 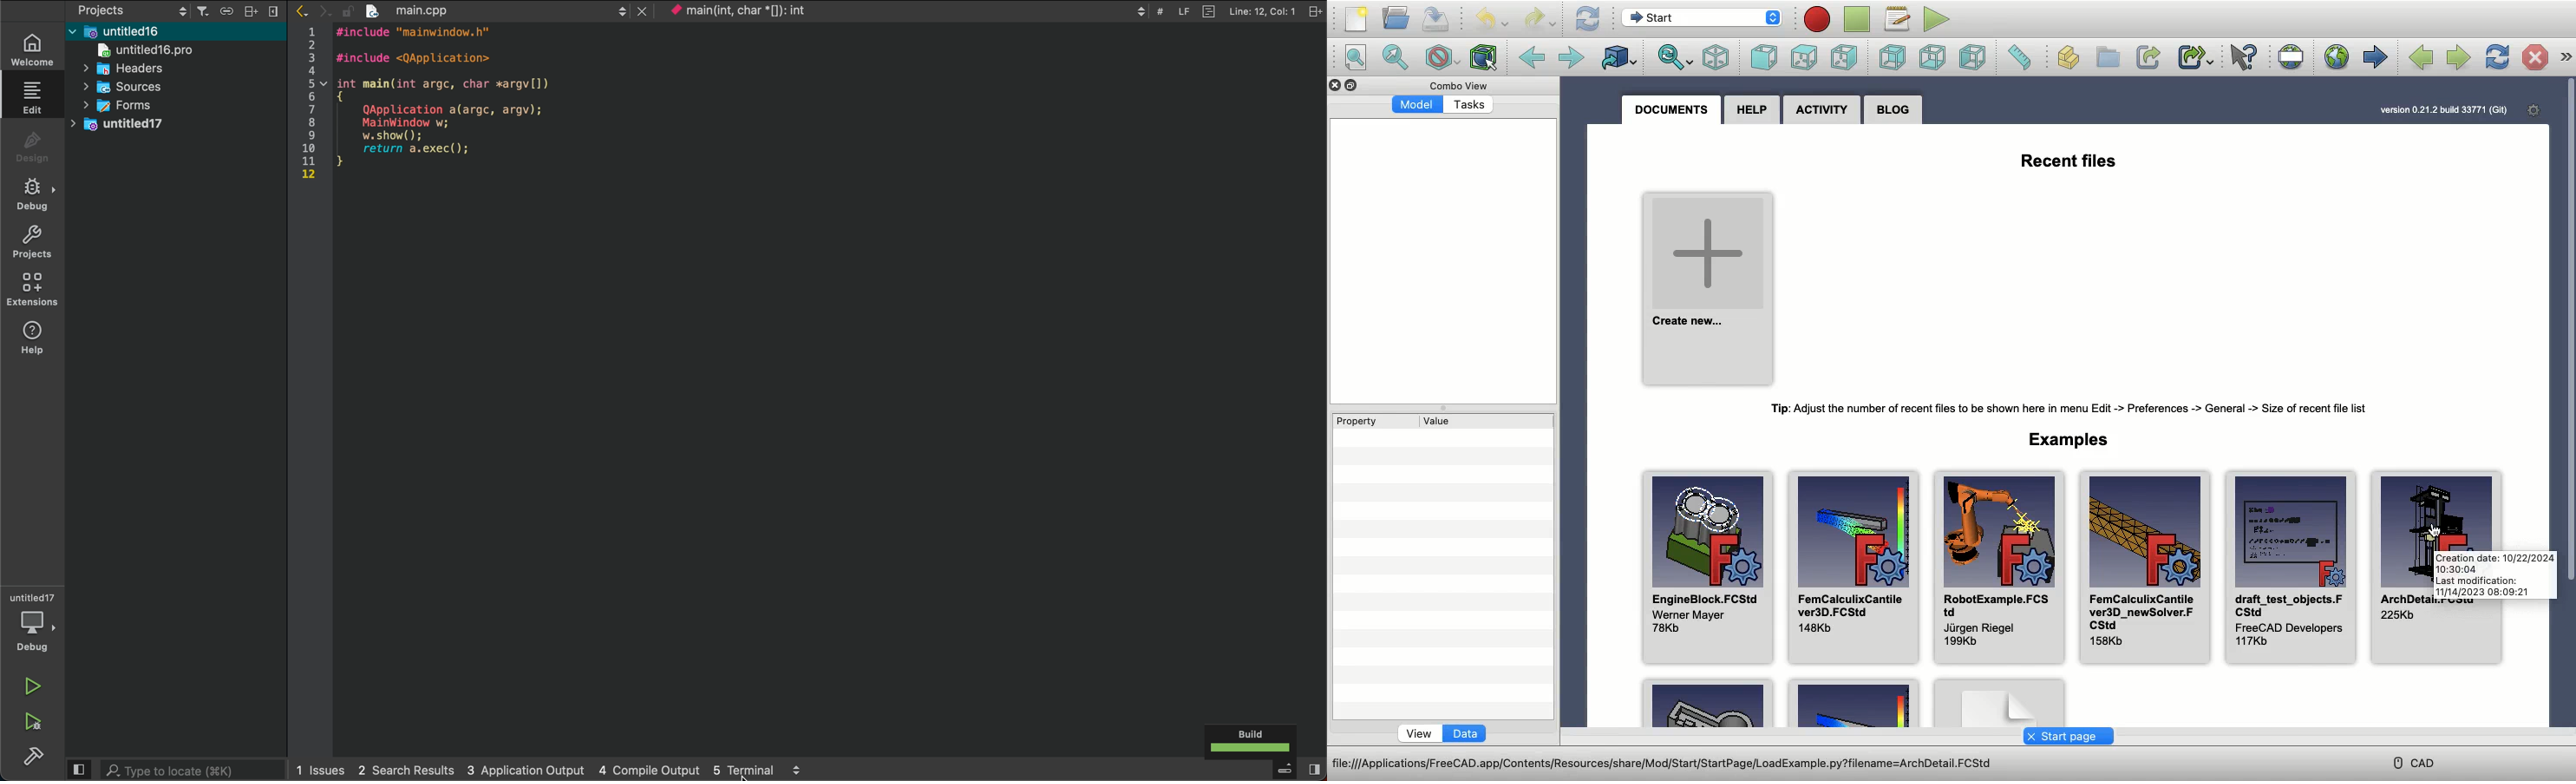 What do you see at coordinates (1481, 57) in the screenshot?
I see `Bounding box` at bounding box center [1481, 57].